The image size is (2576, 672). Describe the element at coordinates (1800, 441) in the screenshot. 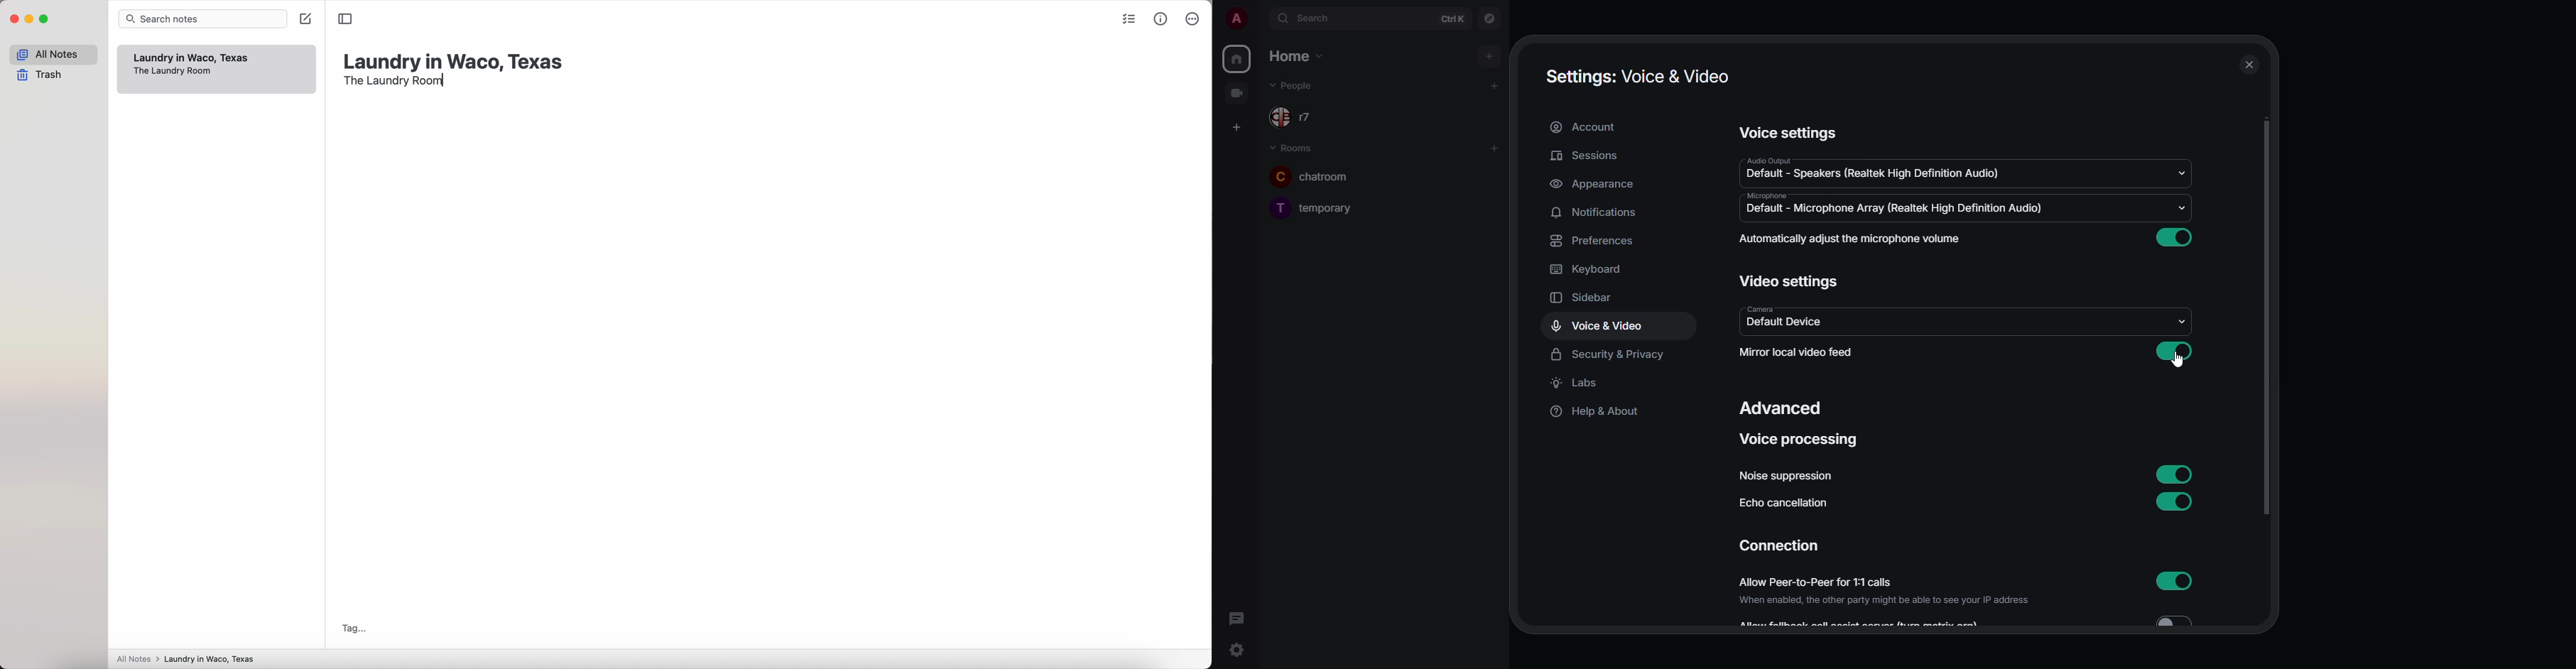

I see `voice processing` at that location.